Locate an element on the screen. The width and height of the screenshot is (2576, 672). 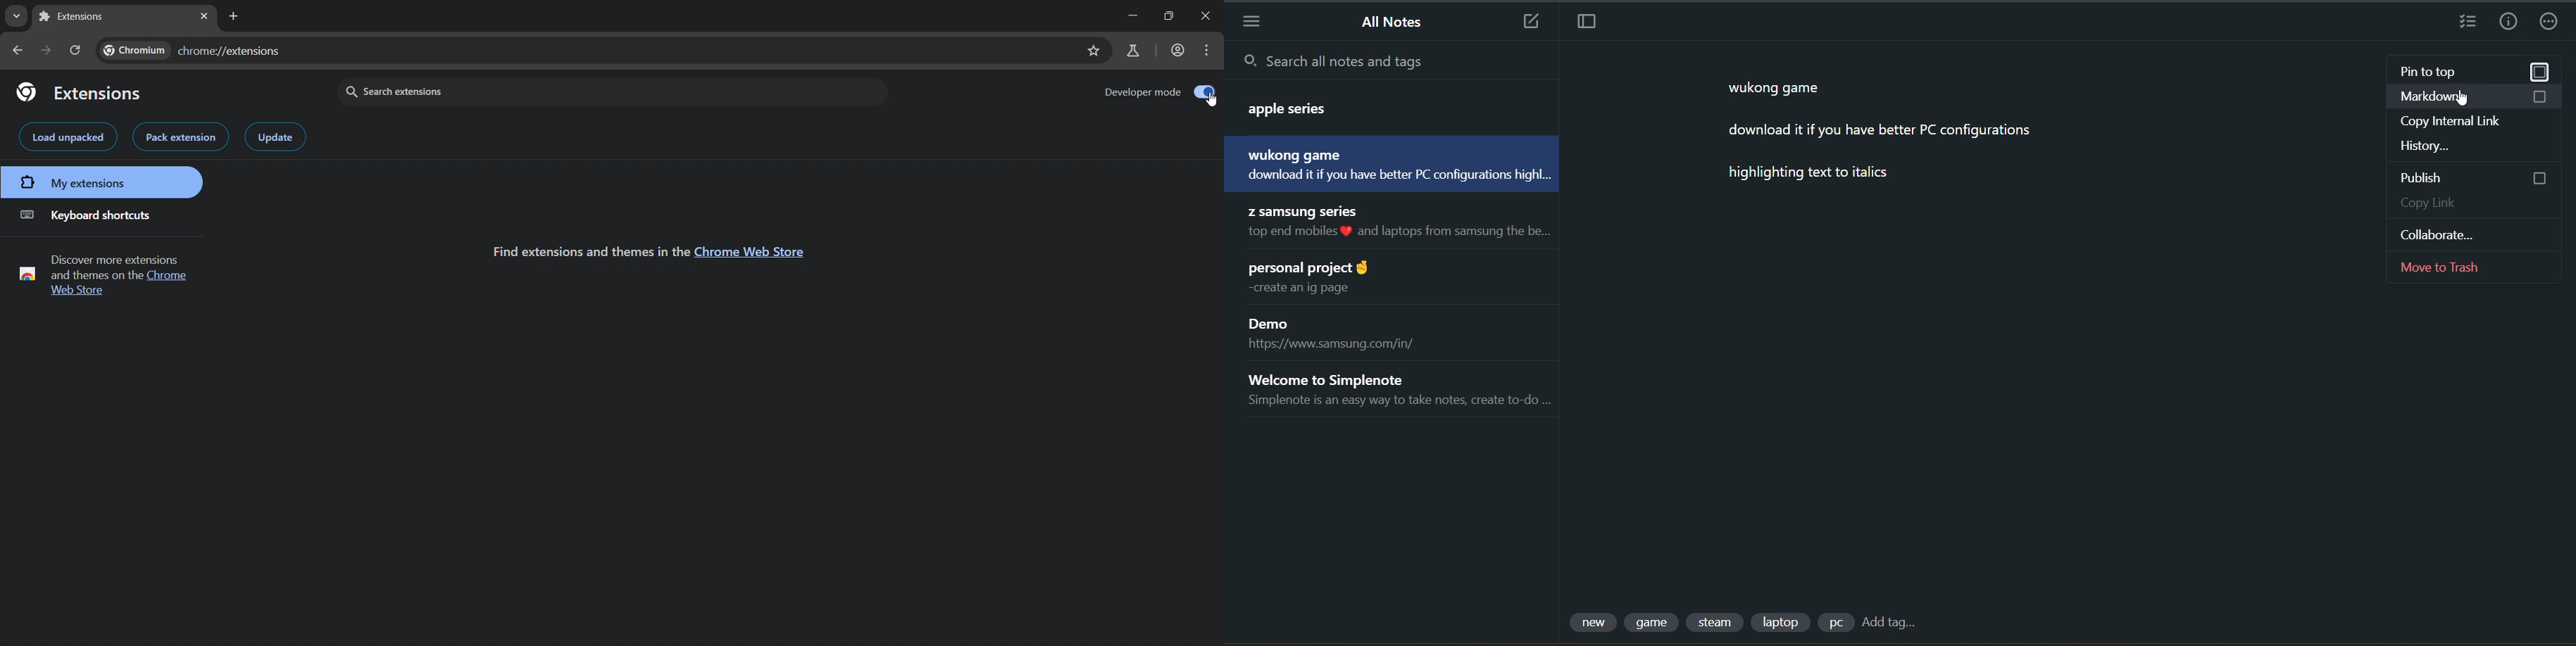
cursor is located at coordinates (2463, 97).